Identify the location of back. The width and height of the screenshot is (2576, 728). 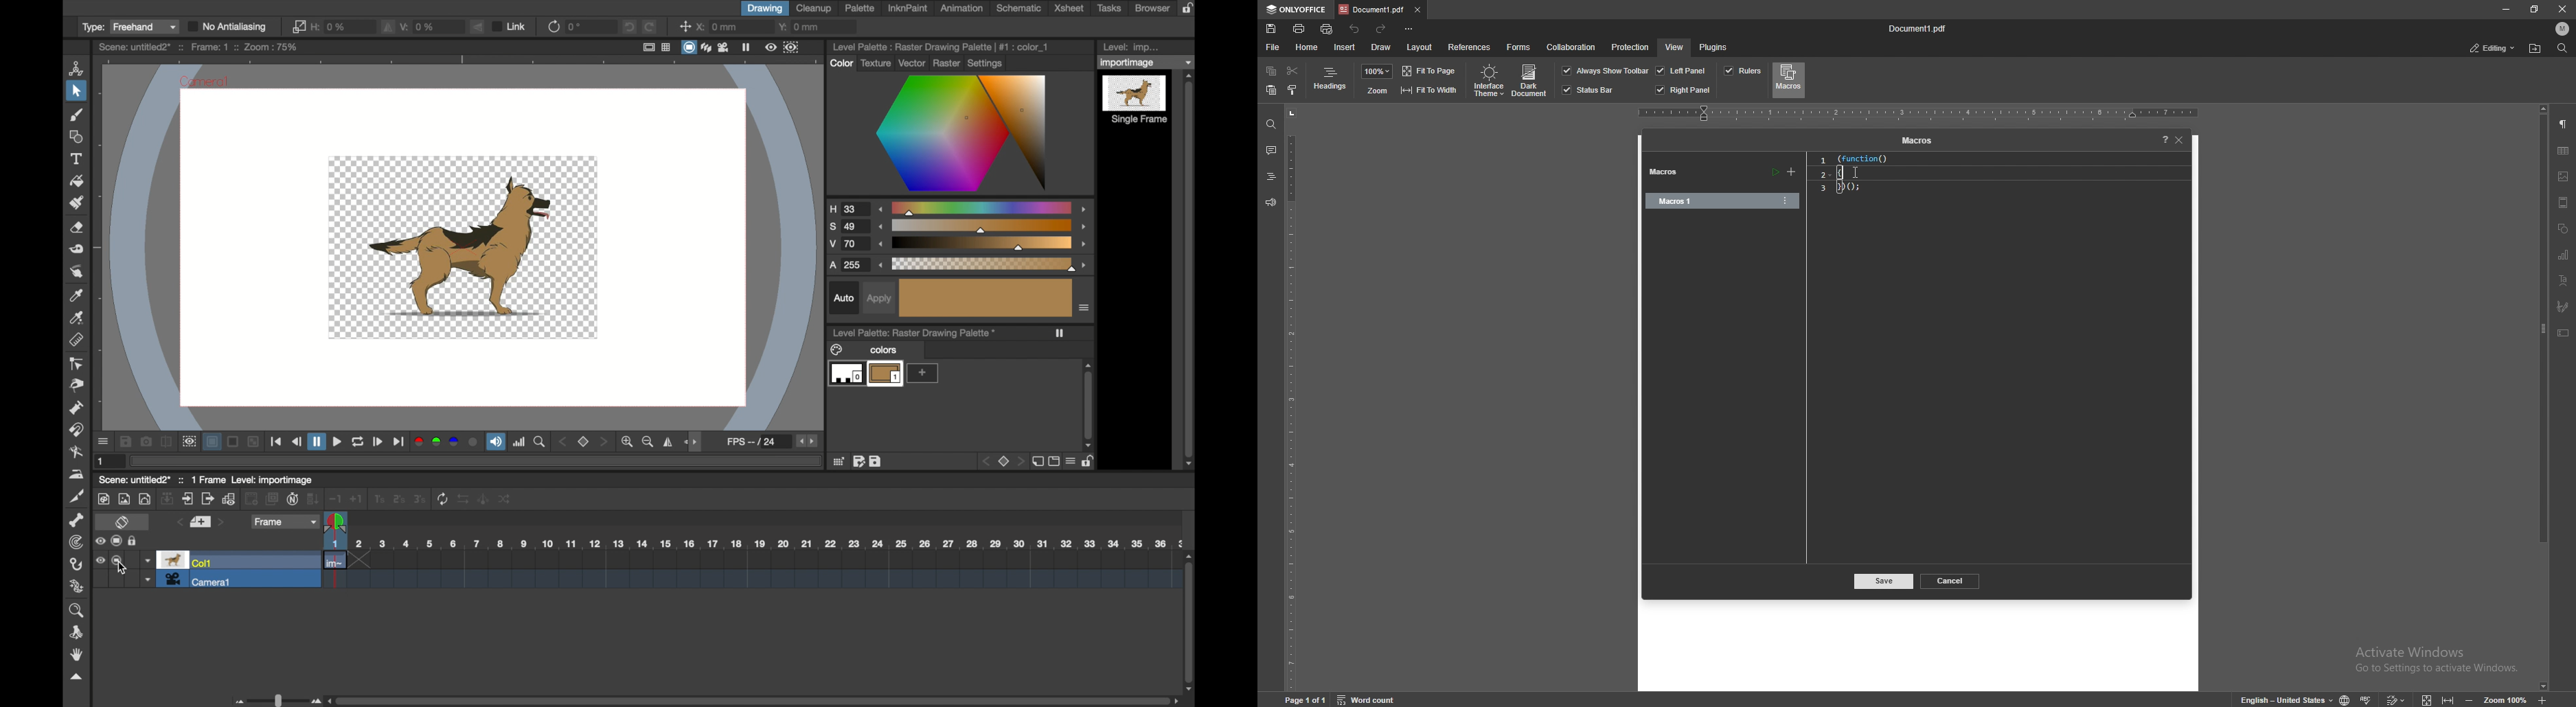
(297, 441).